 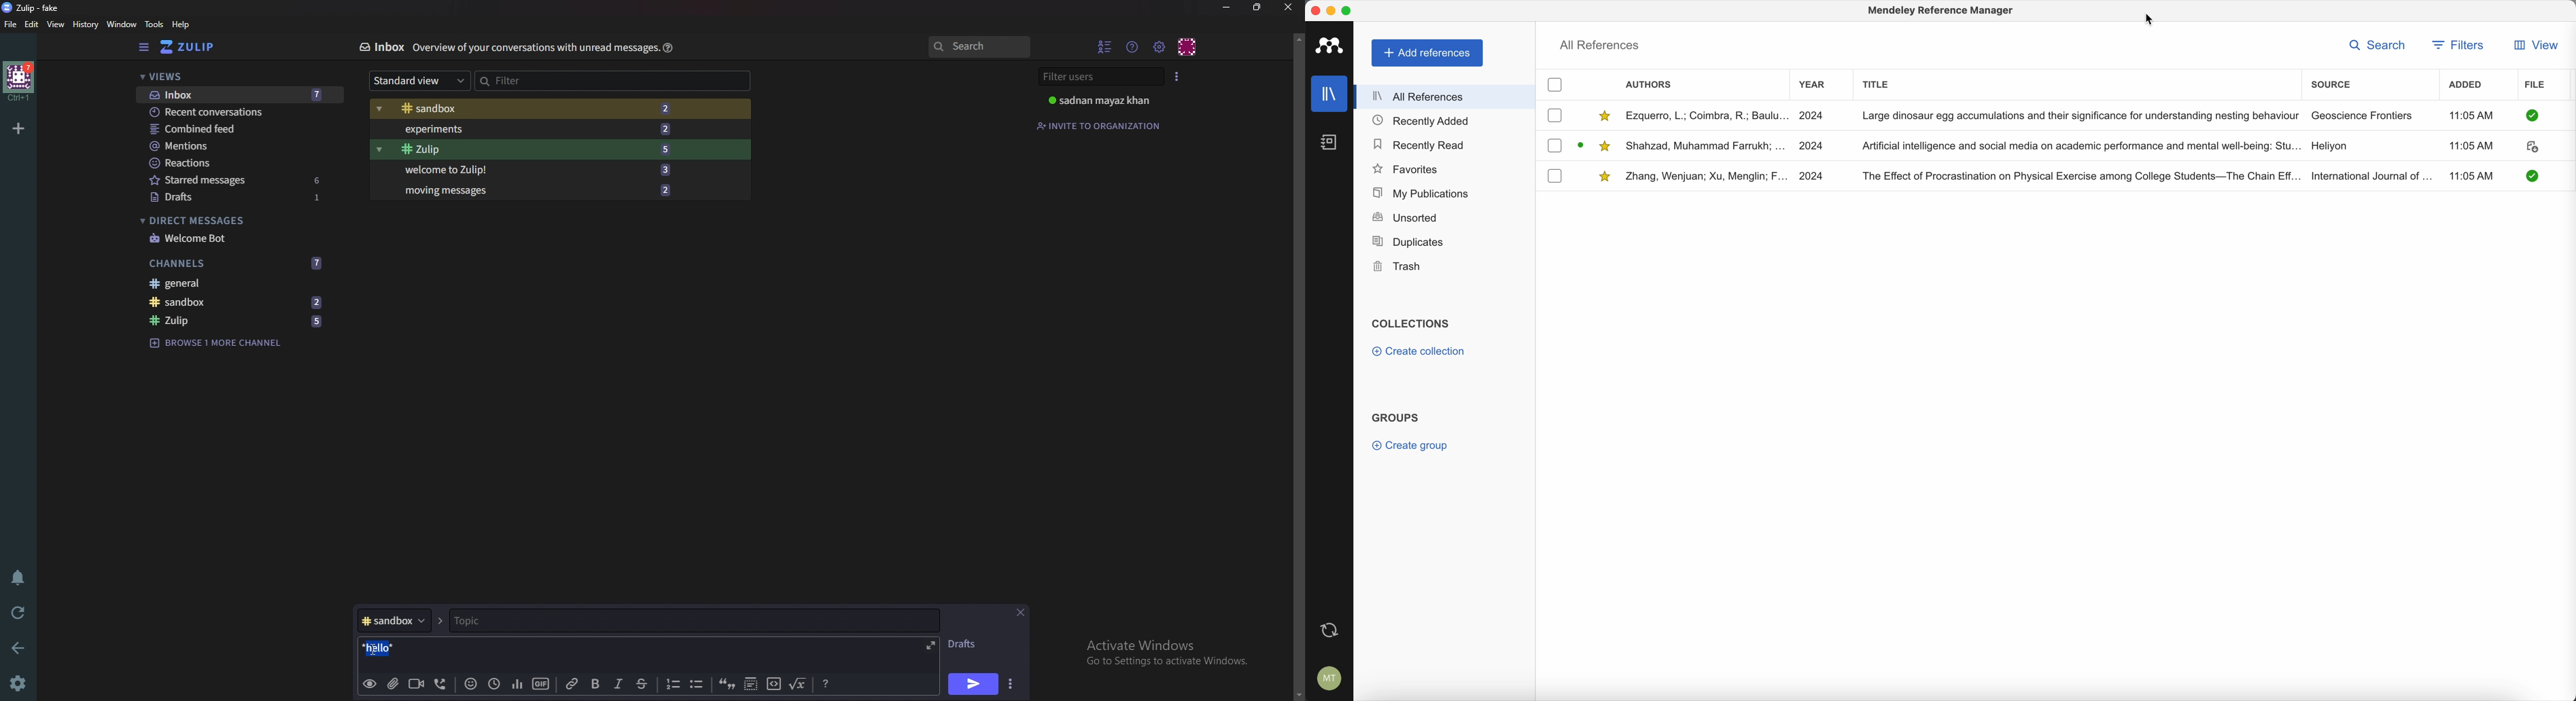 I want to click on collections, so click(x=1411, y=324).